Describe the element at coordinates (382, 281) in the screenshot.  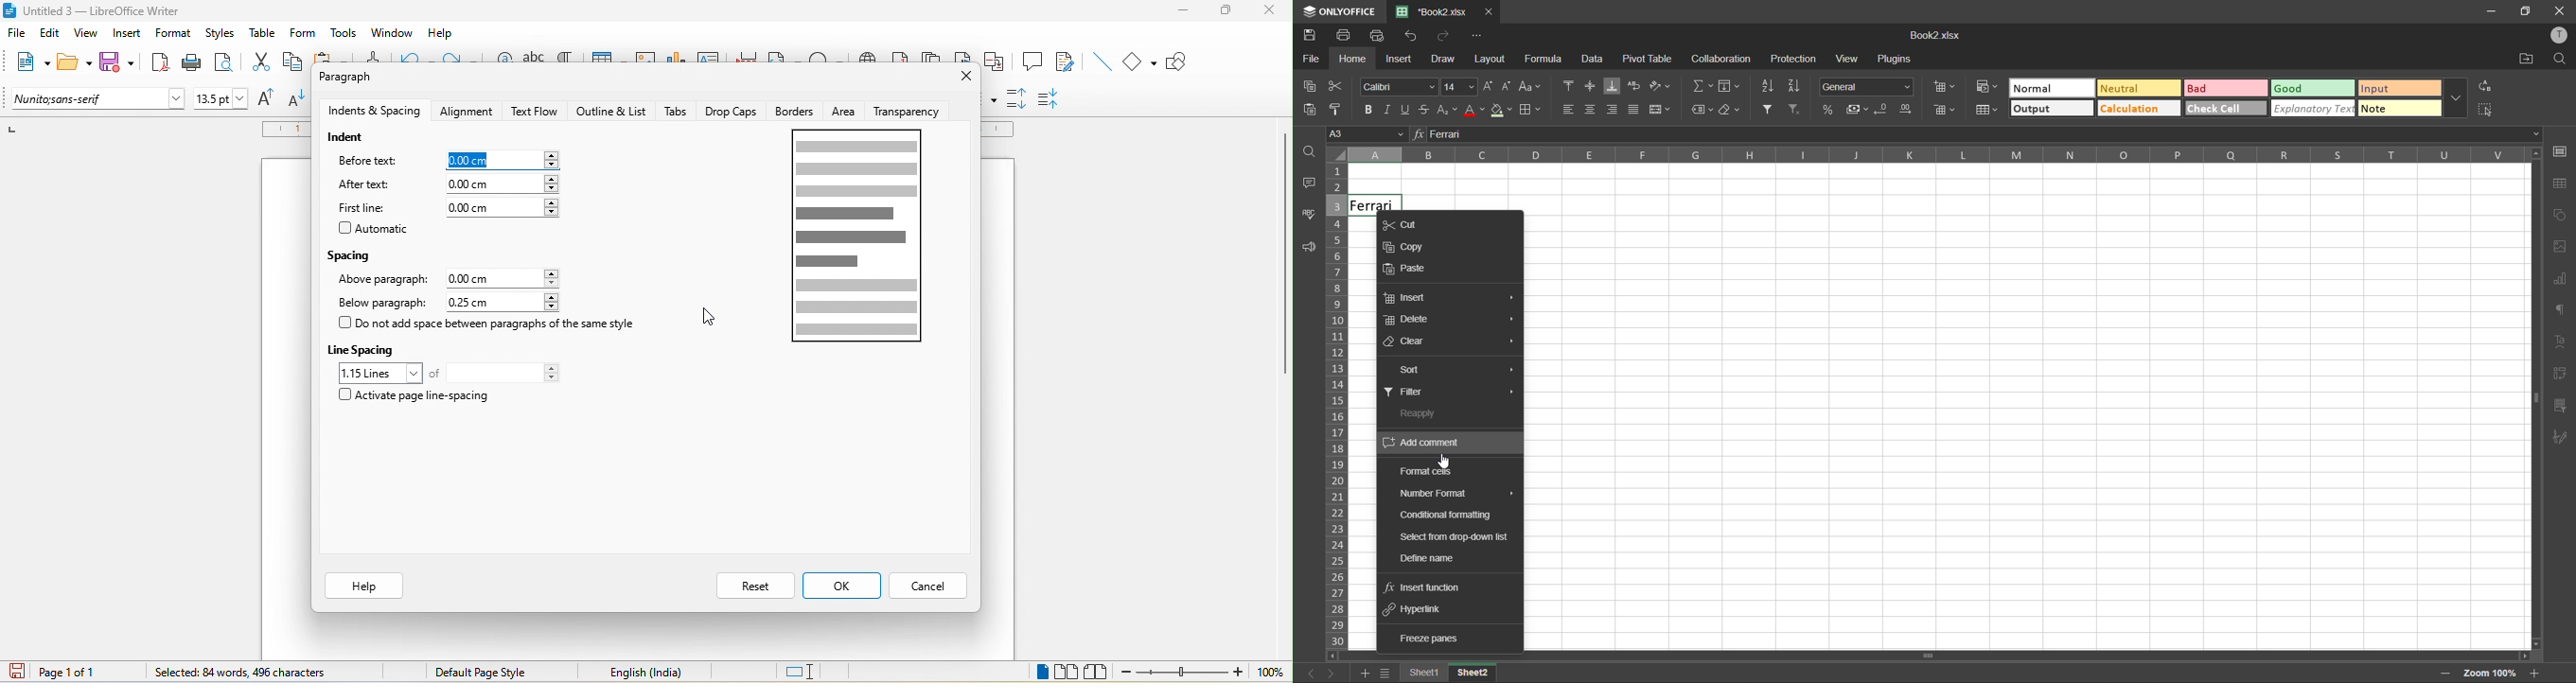
I see `above paragraph` at that location.